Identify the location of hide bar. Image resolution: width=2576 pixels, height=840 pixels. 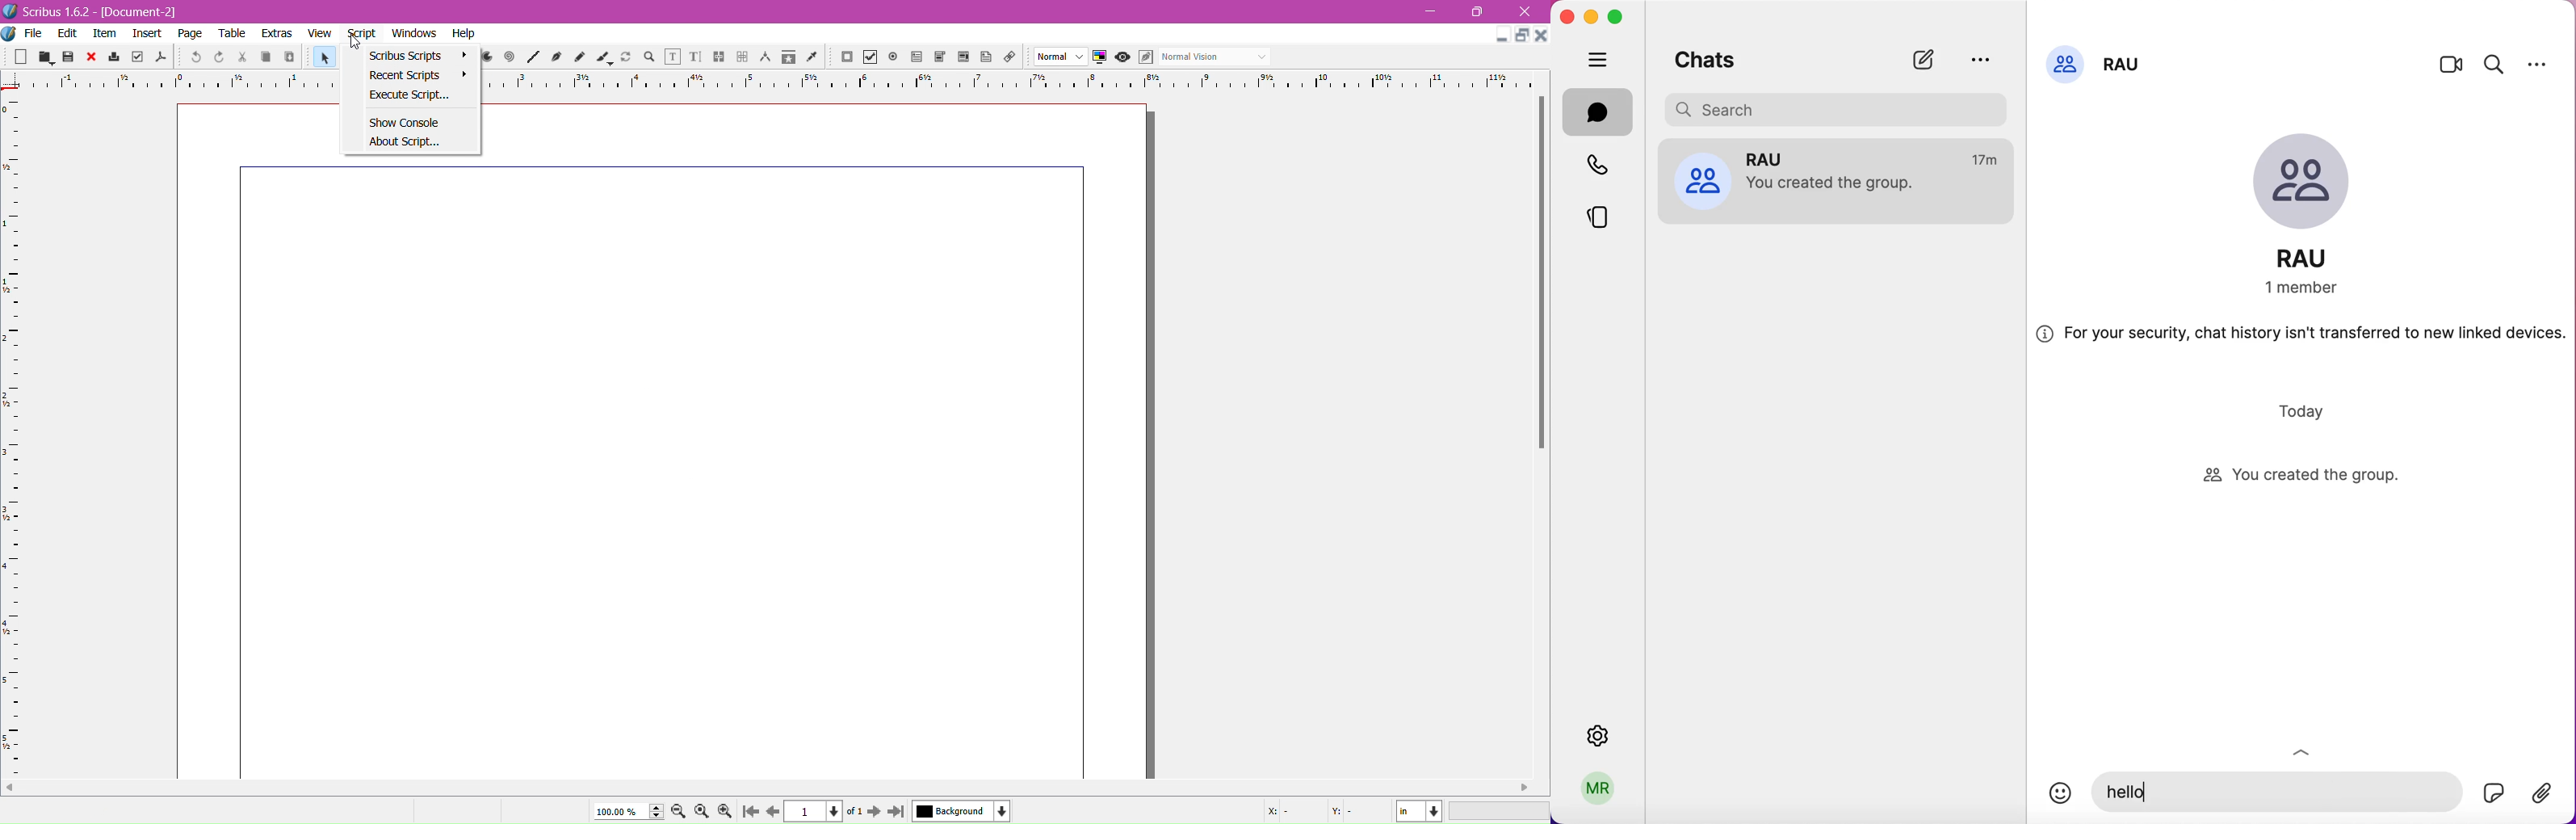
(1601, 61).